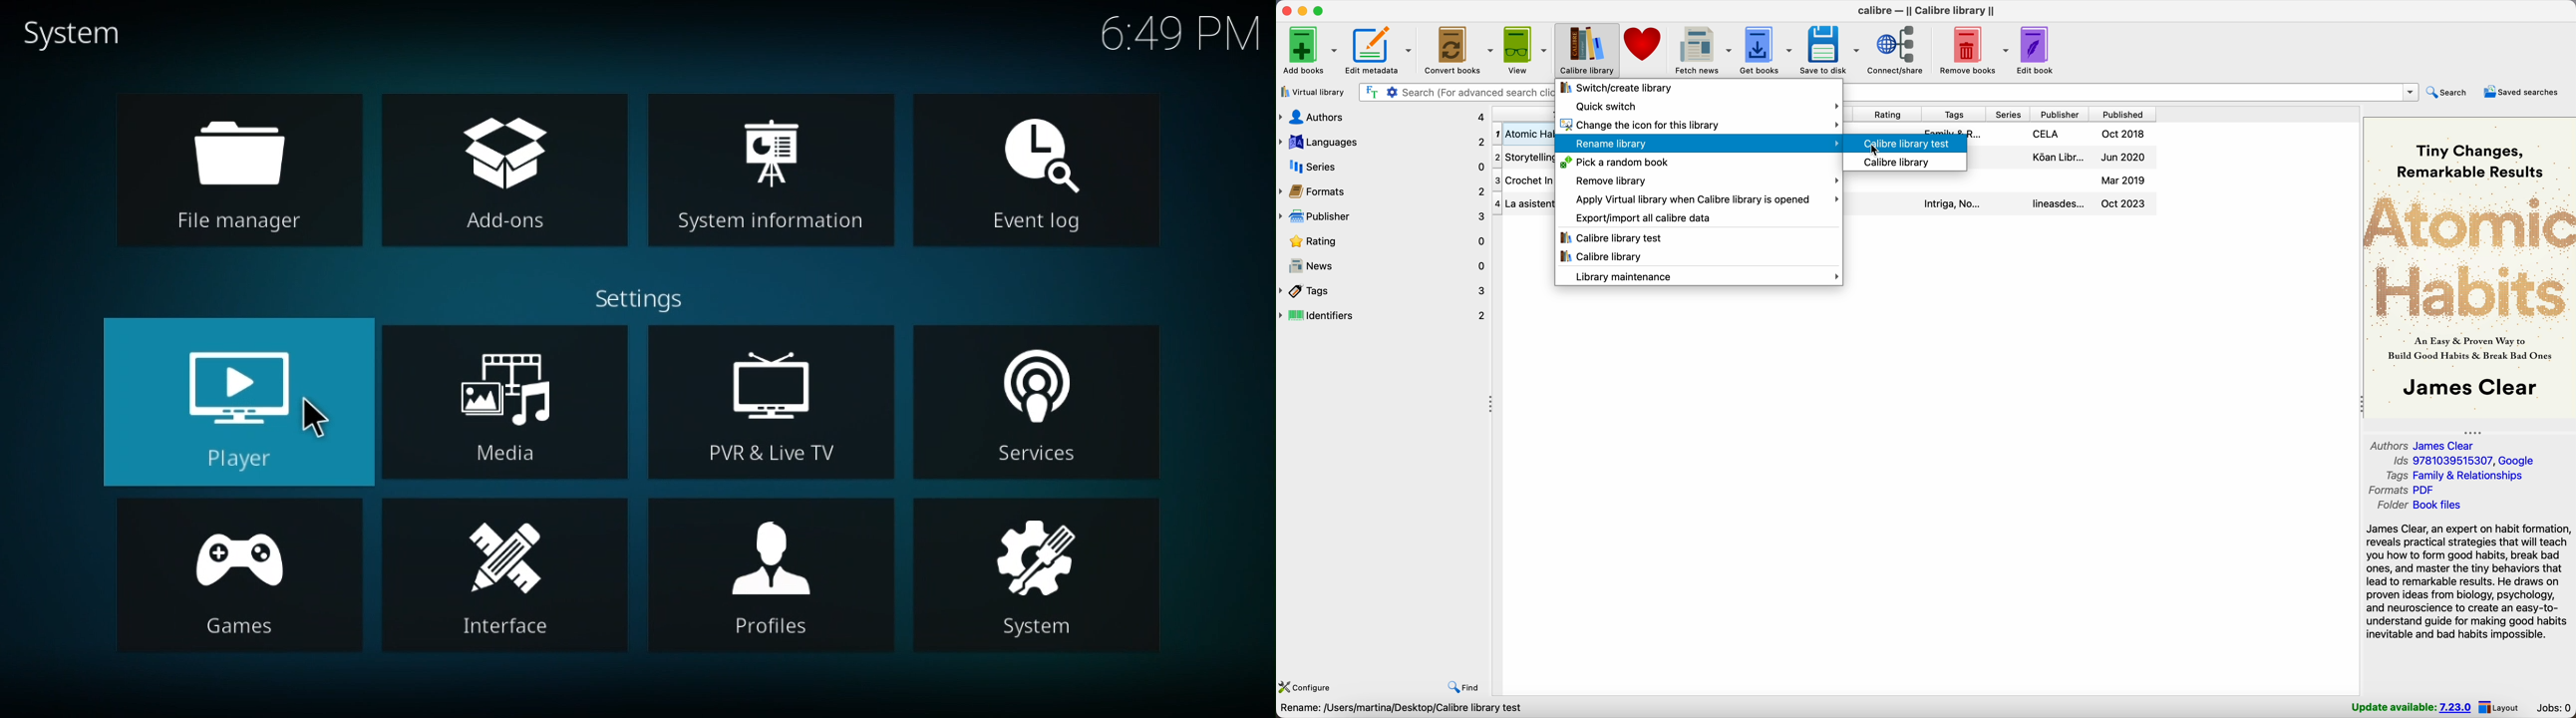  What do you see at coordinates (2060, 115) in the screenshot?
I see `publisher` at bounding box center [2060, 115].